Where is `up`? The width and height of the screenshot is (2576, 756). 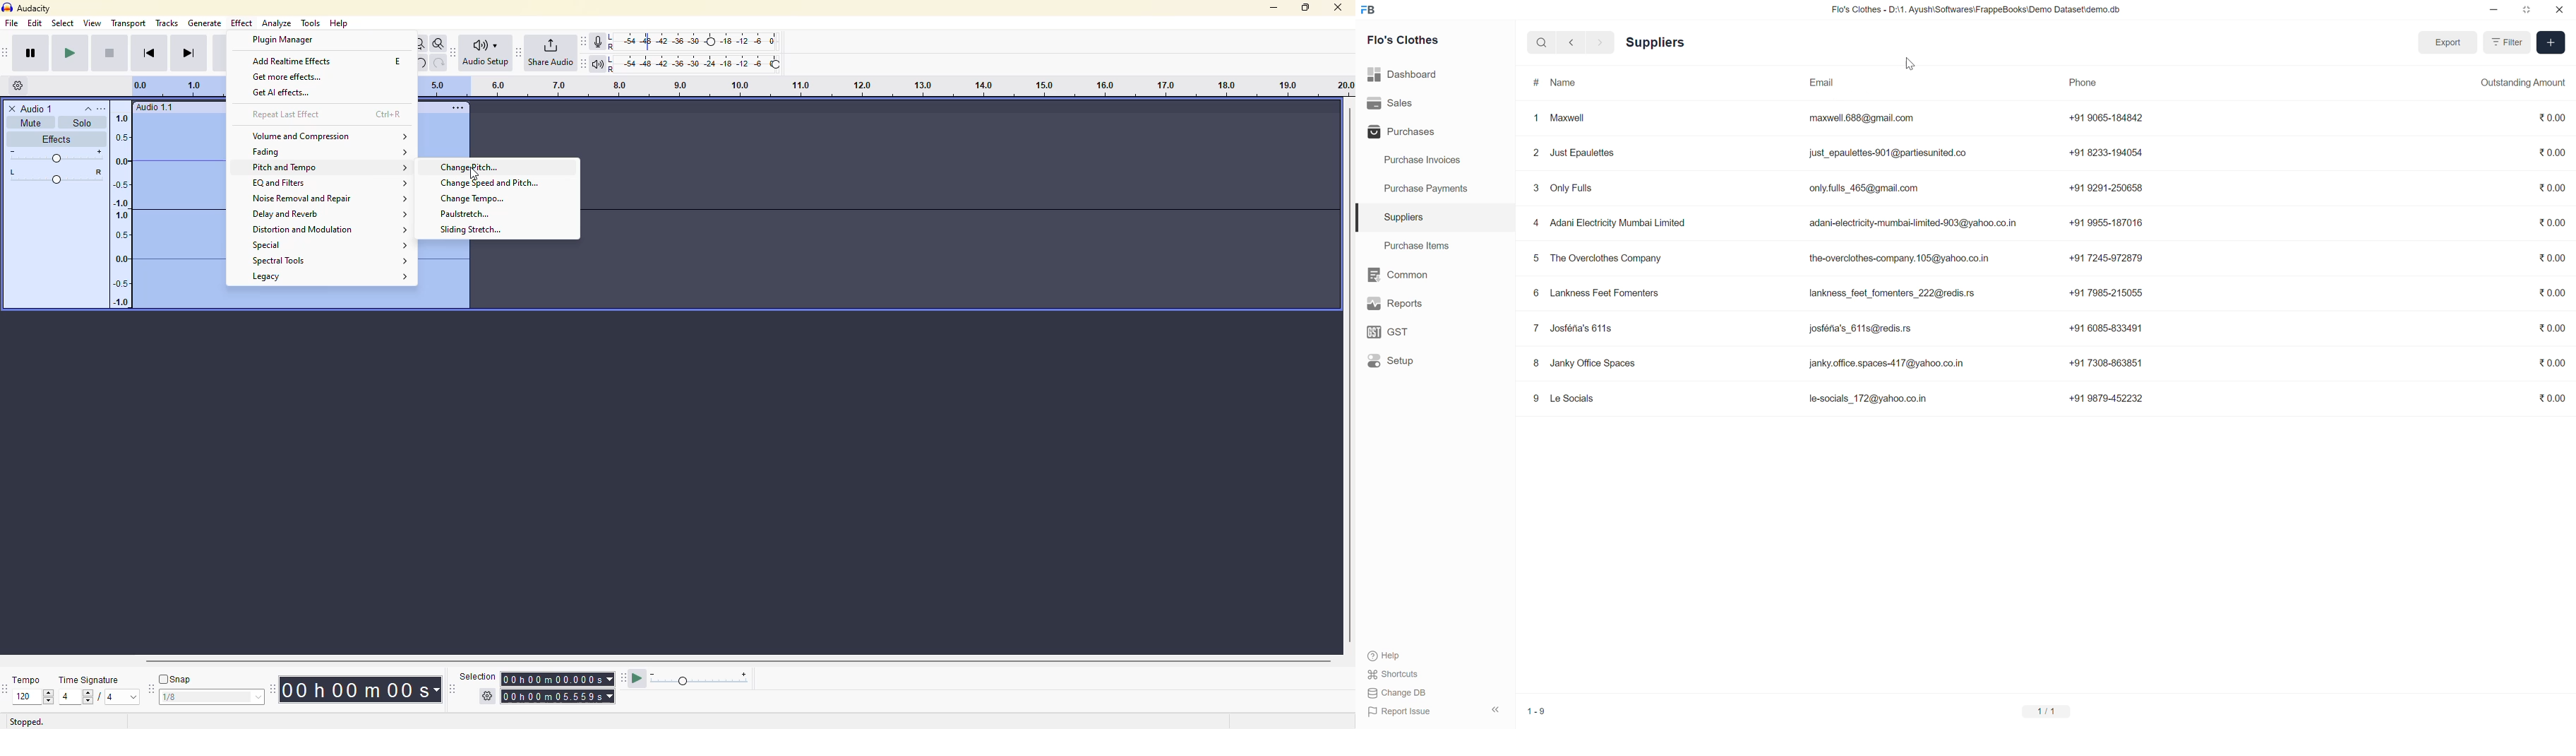
up is located at coordinates (49, 692).